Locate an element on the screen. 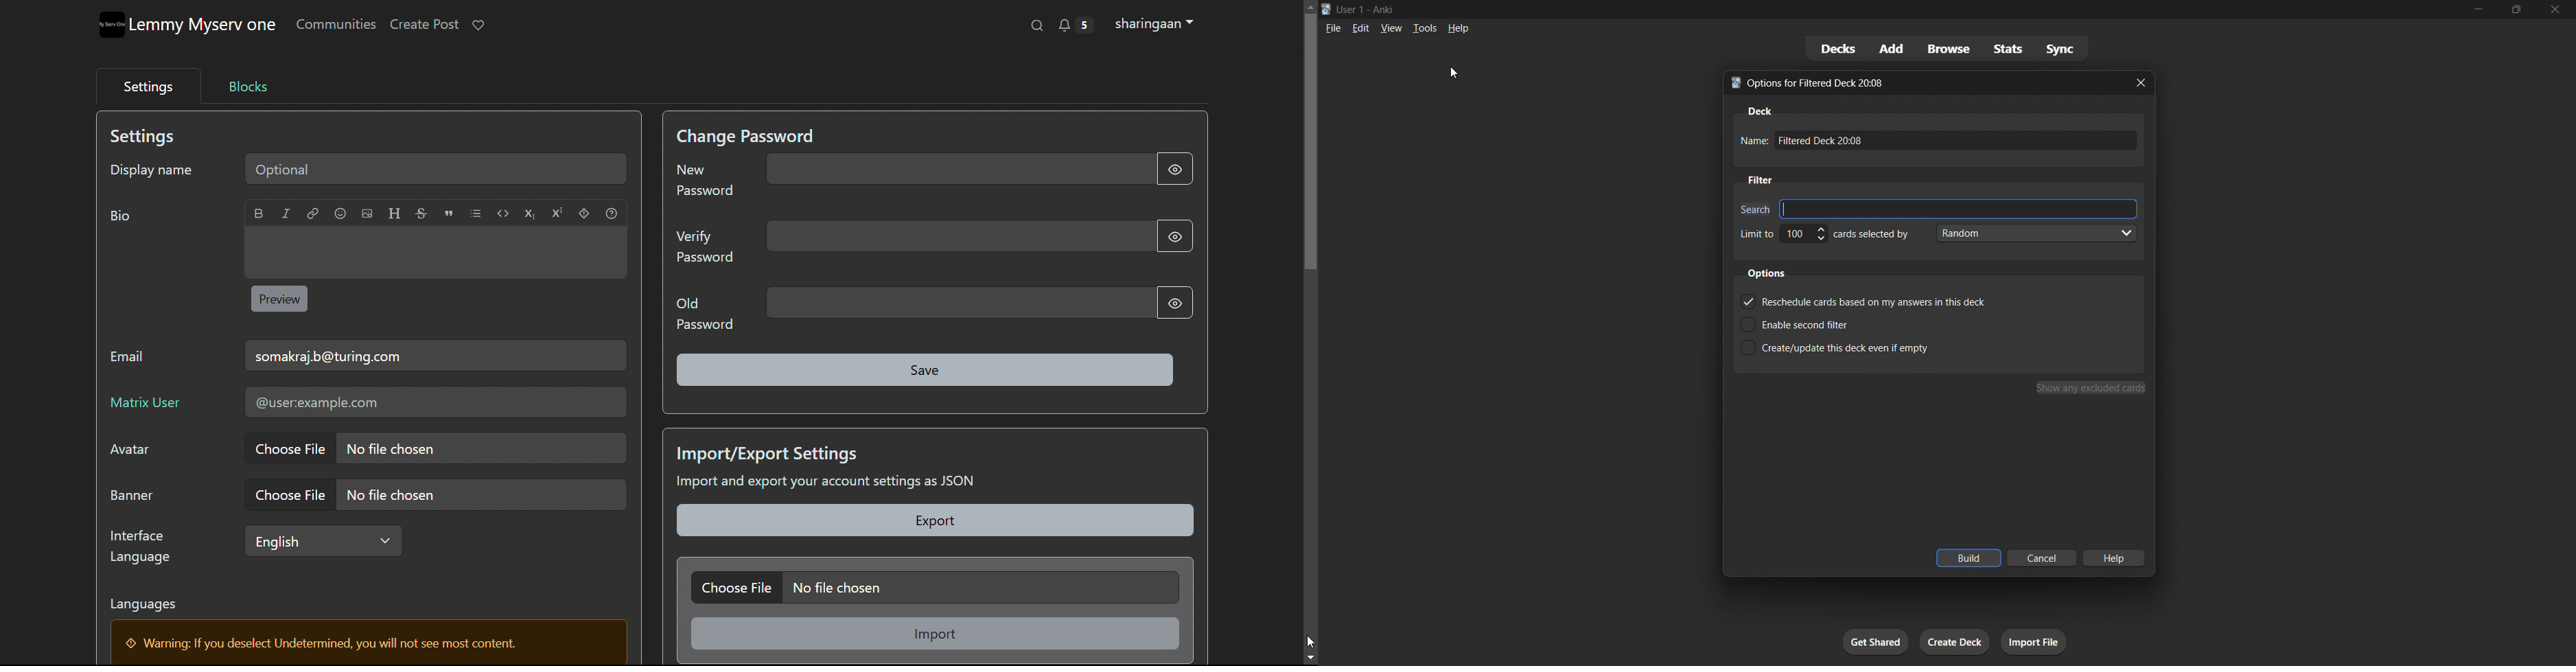  Cursor is located at coordinates (1310, 641).